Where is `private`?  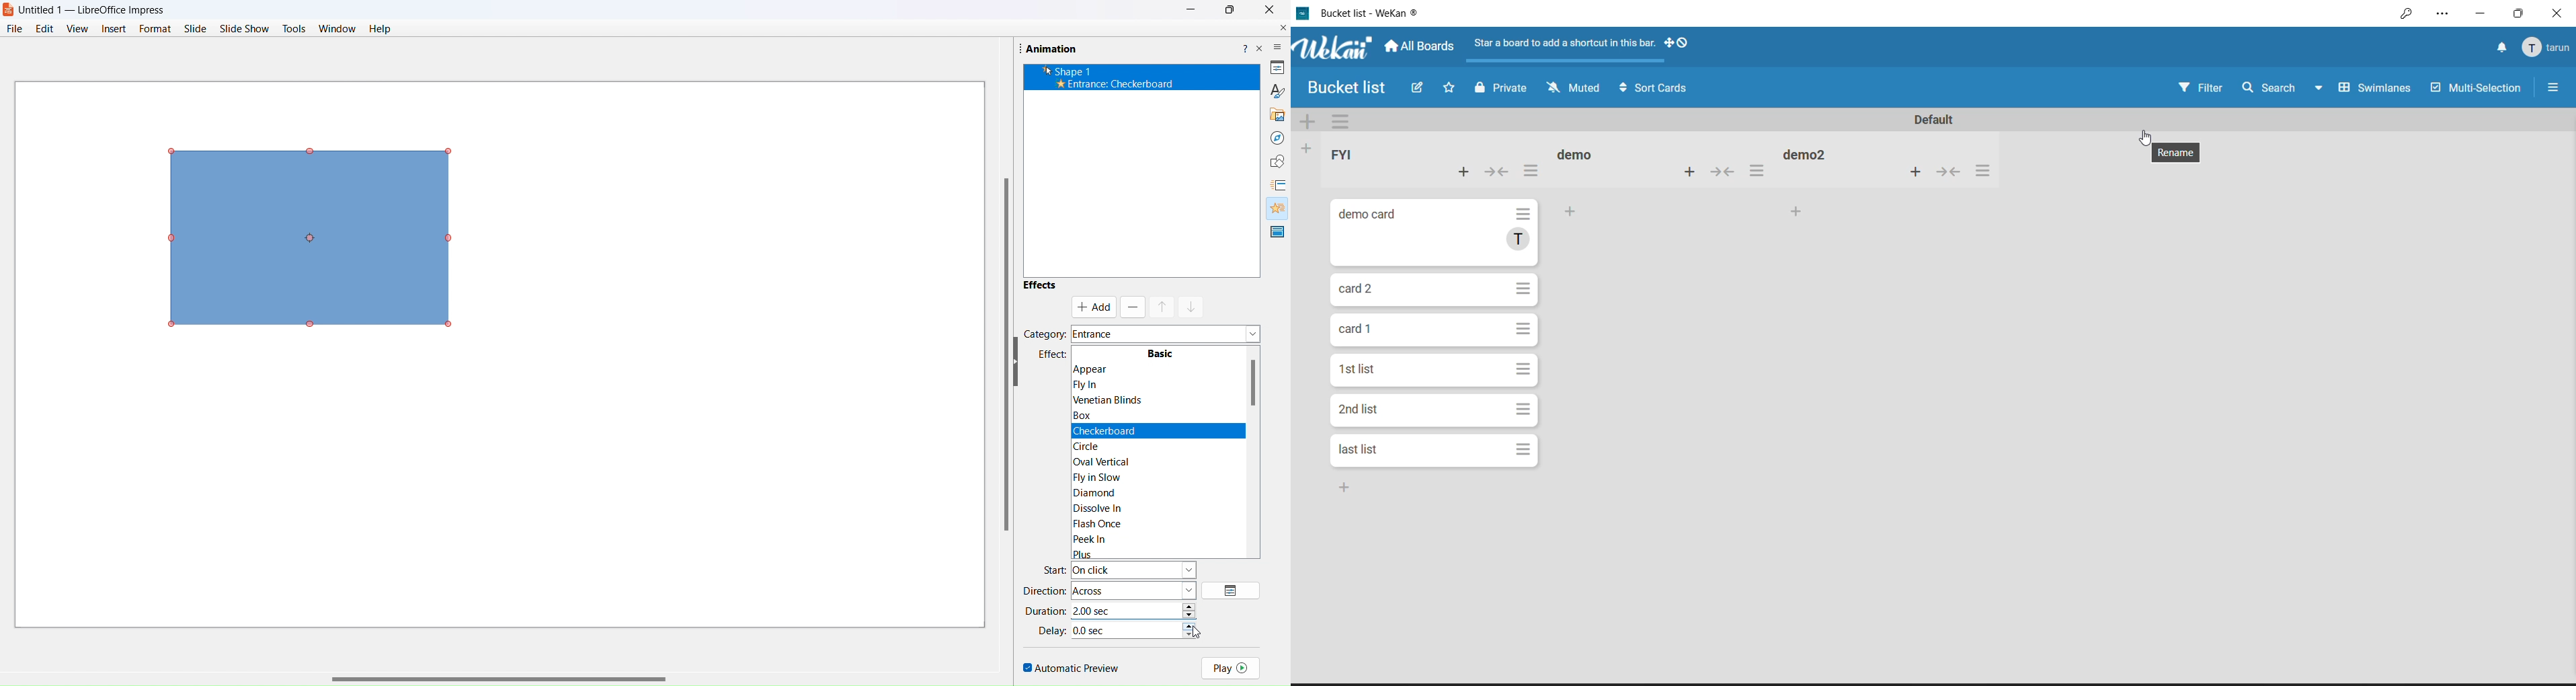 private is located at coordinates (1500, 88).